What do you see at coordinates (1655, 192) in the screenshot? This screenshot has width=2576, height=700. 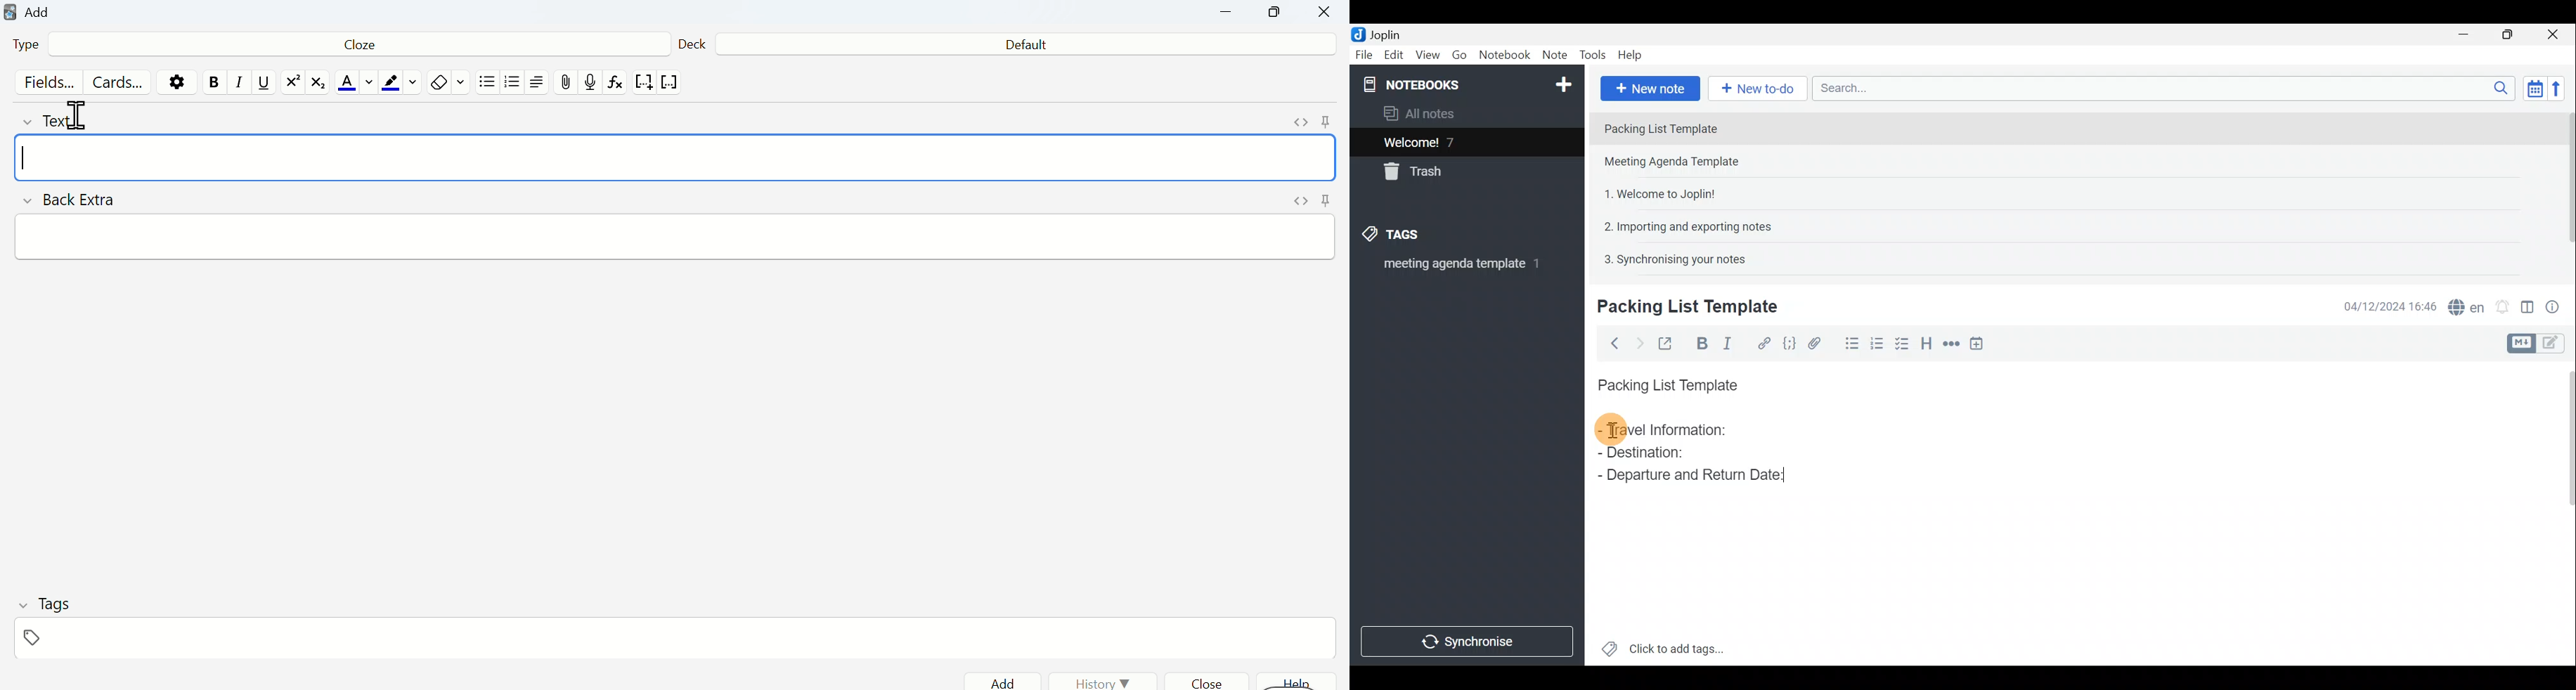 I see `Note 3` at bounding box center [1655, 192].